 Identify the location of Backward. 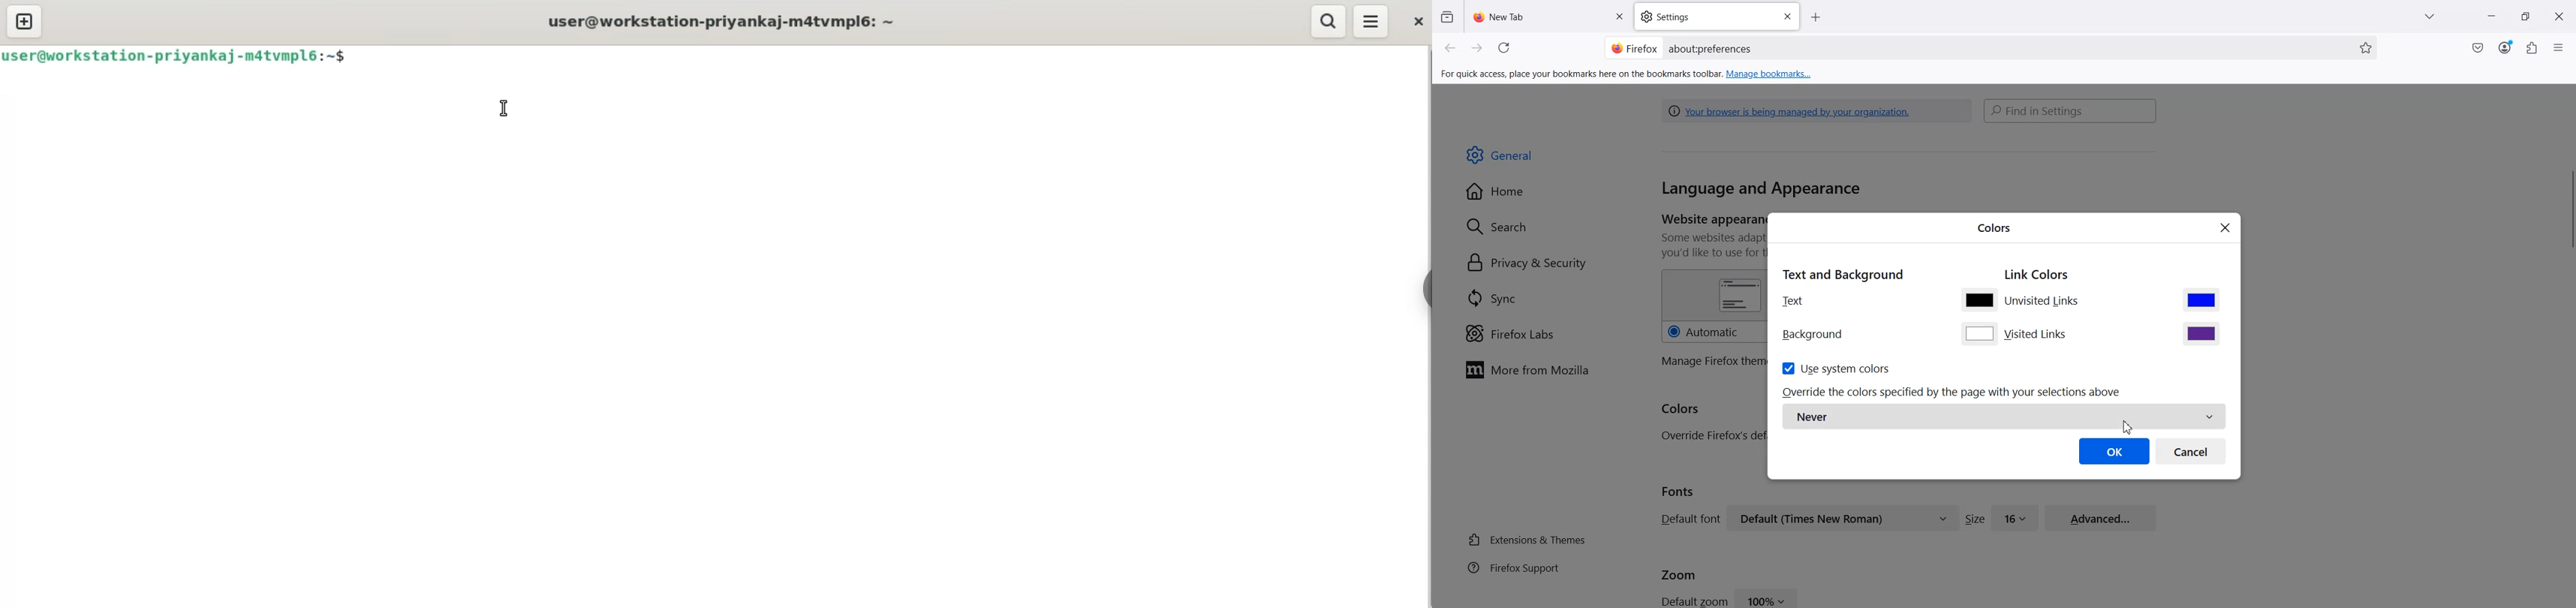
(1451, 48).